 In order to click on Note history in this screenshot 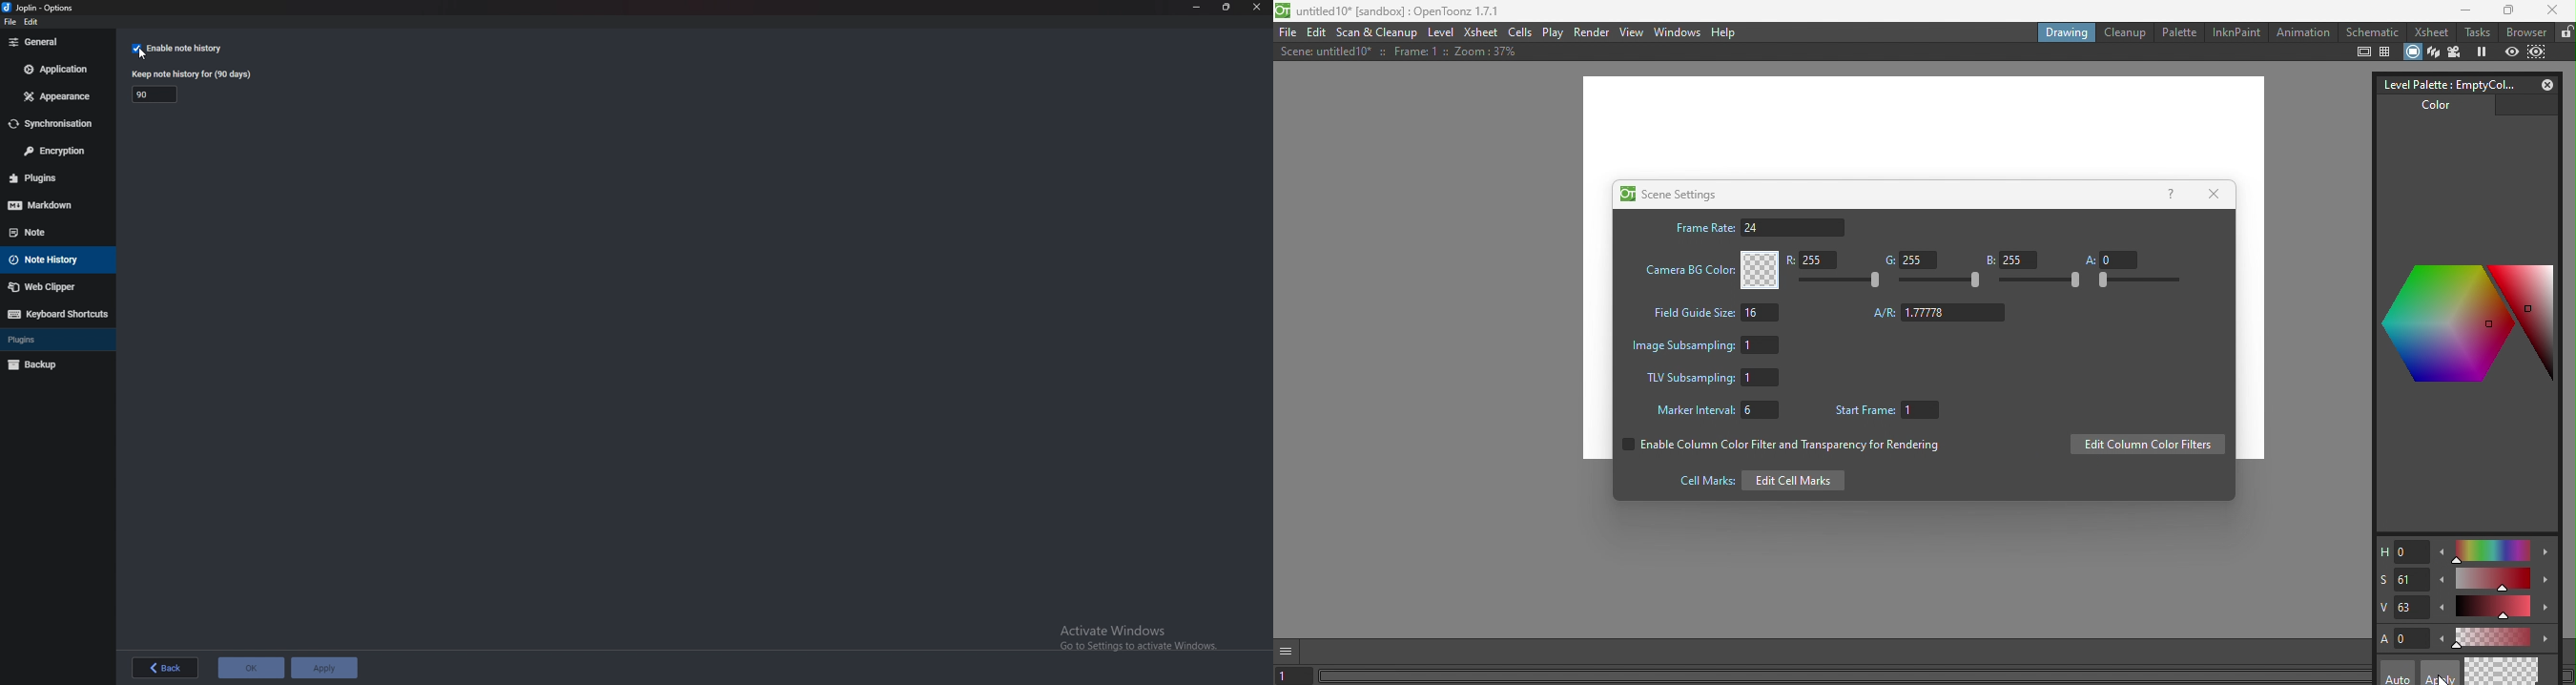, I will do `click(58, 259)`.